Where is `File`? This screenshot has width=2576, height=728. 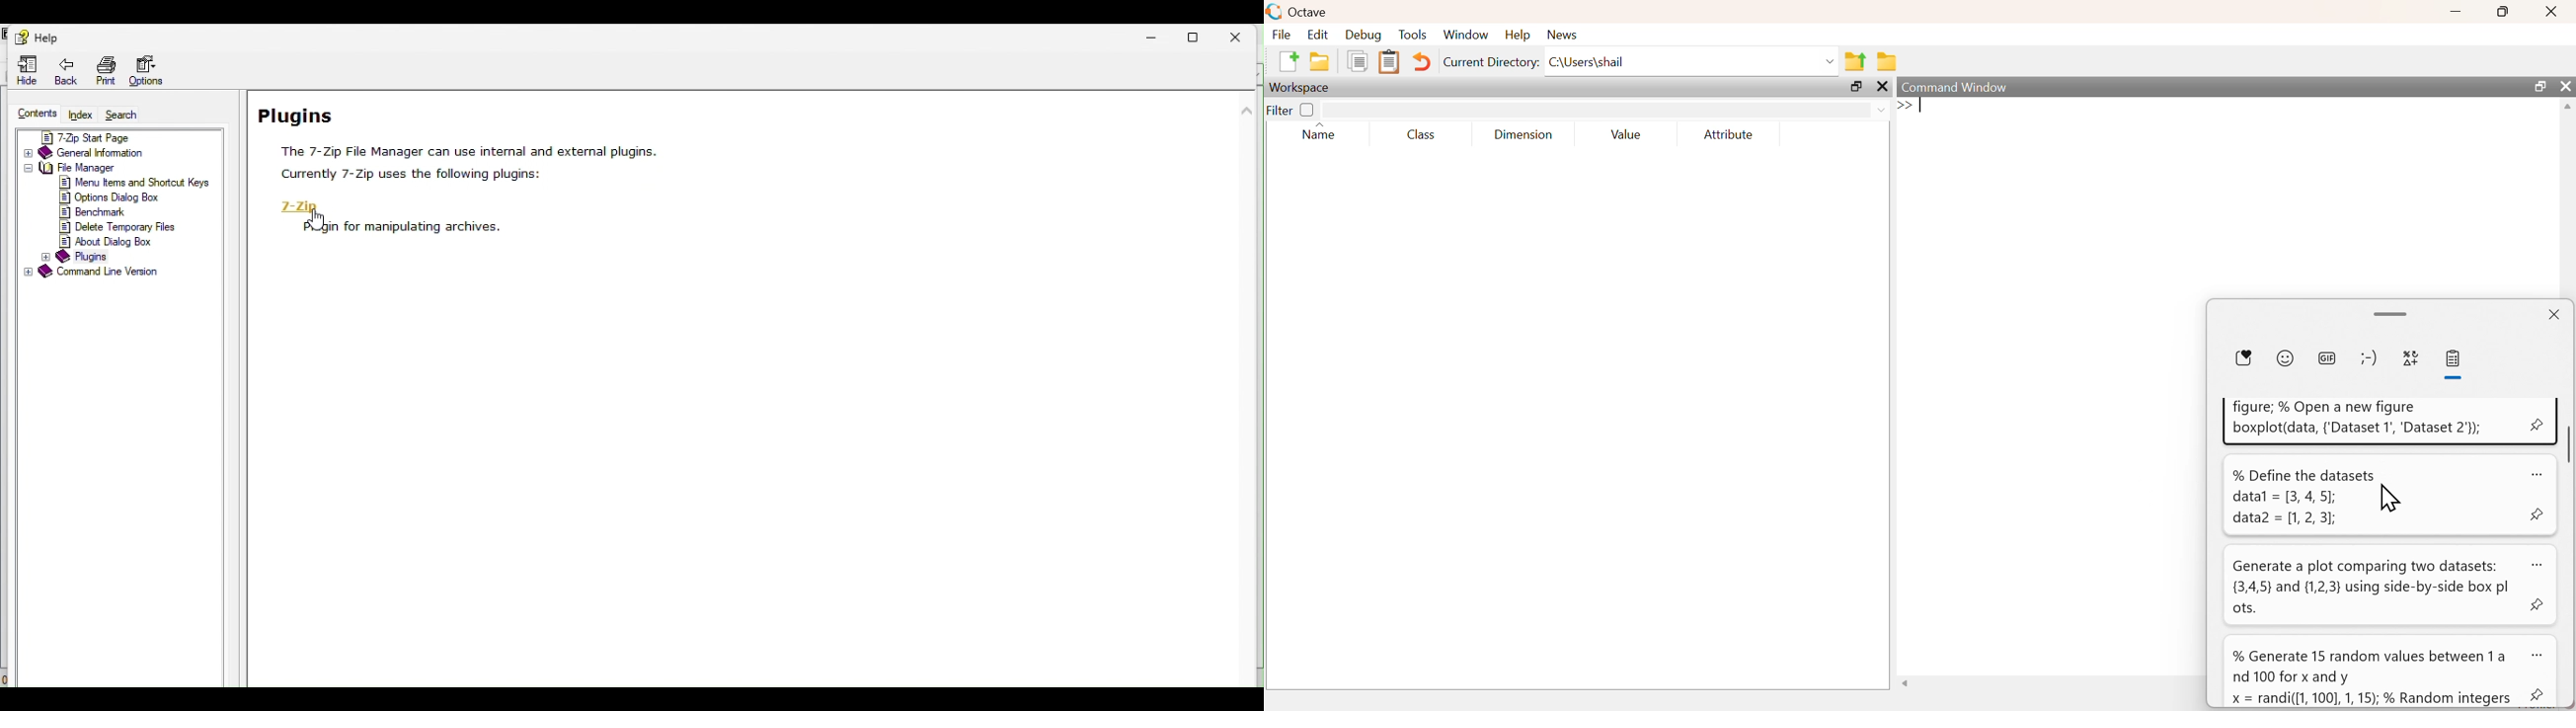 File is located at coordinates (1282, 34).